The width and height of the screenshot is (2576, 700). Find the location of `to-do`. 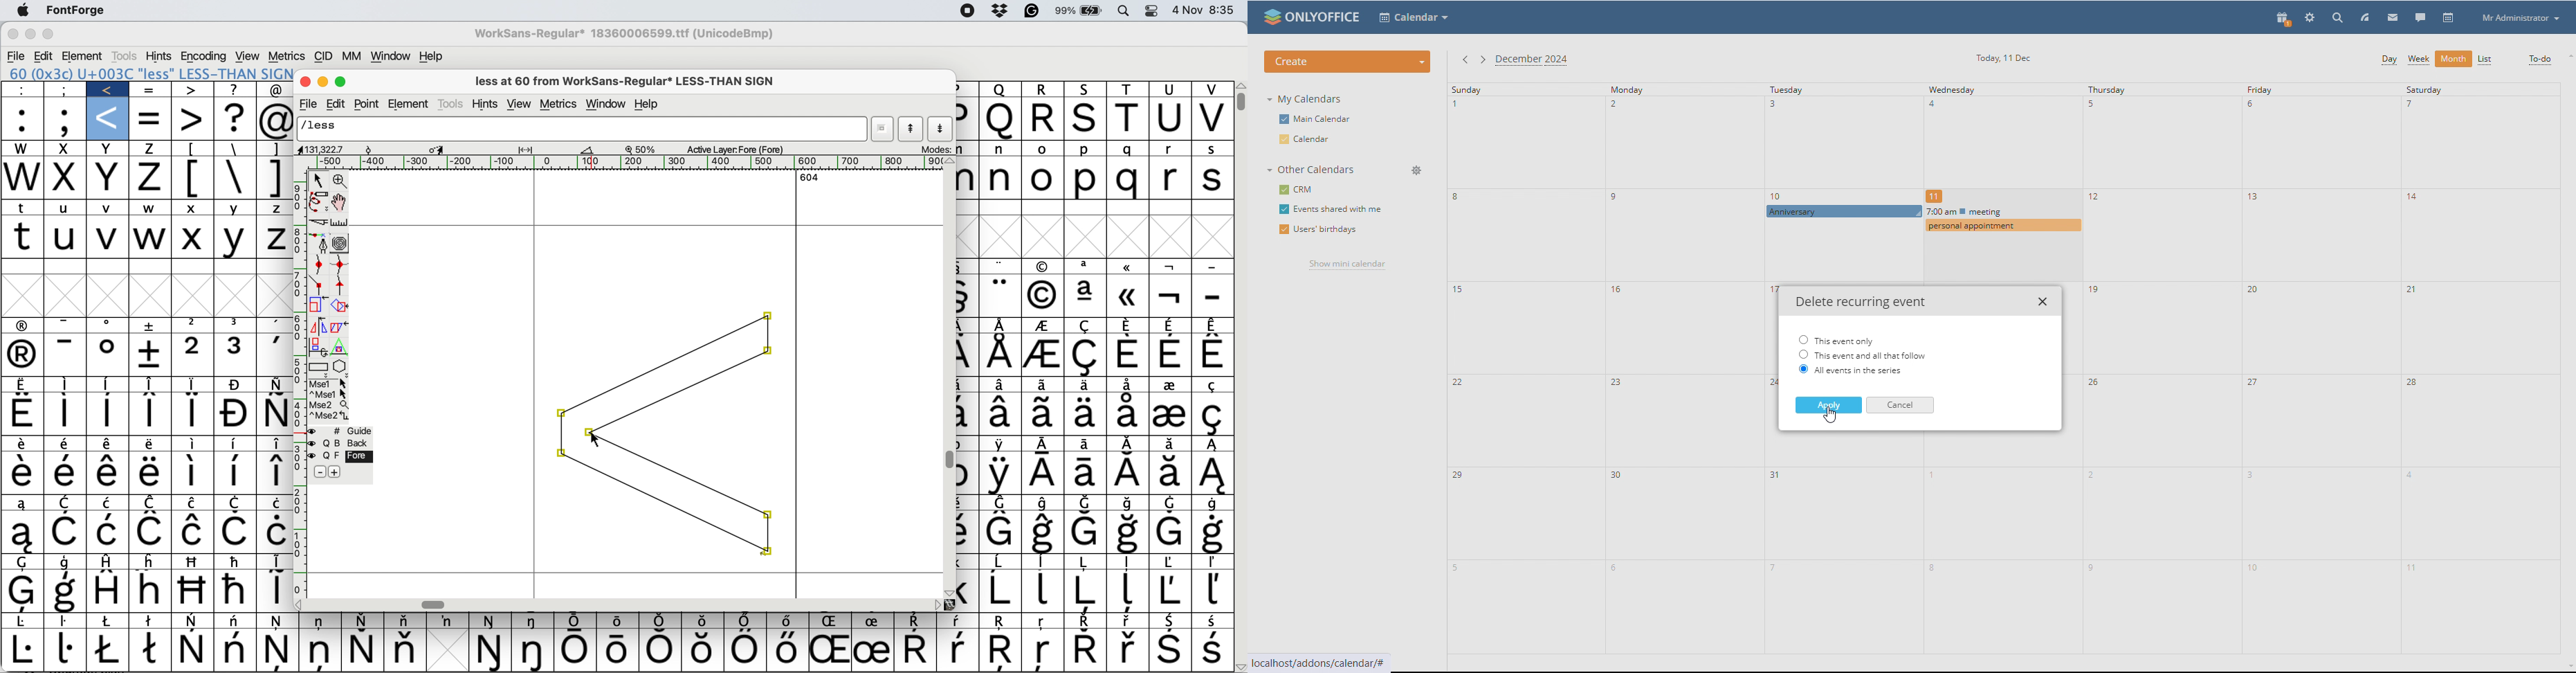

to-do is located at coordinates (2540, 60).